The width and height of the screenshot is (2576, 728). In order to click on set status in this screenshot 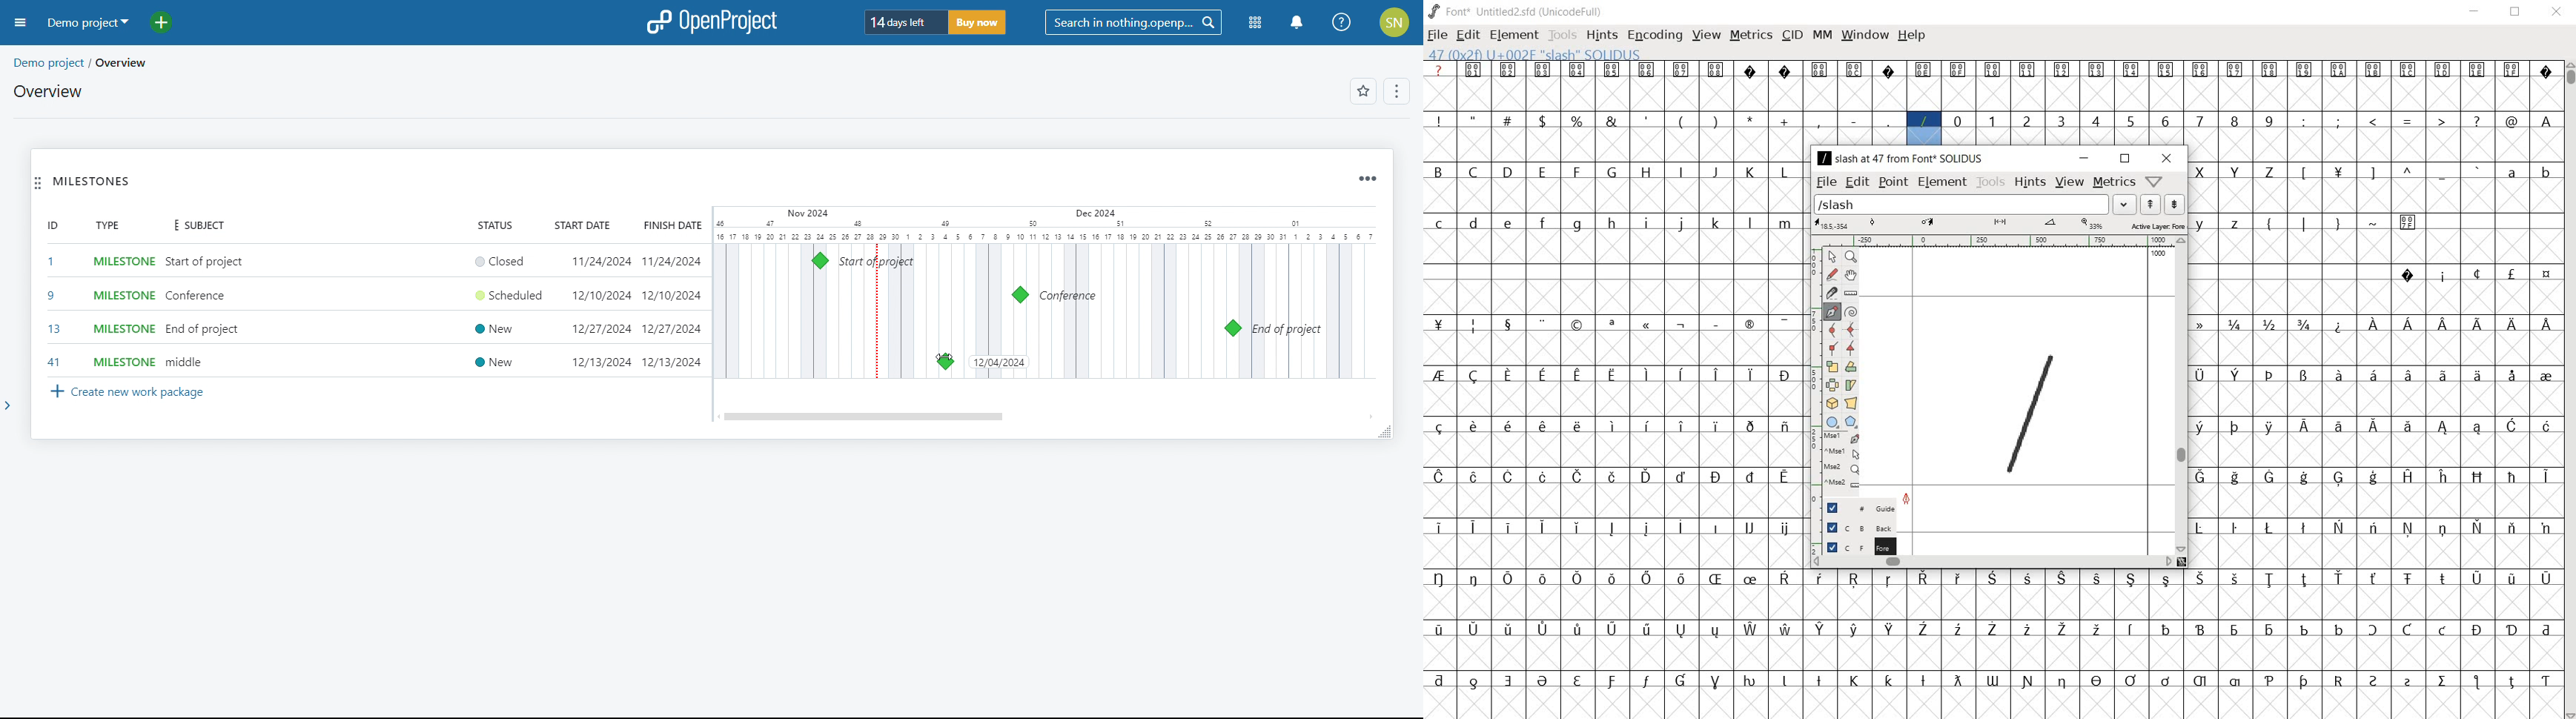, I will do `click(505, 312)`.